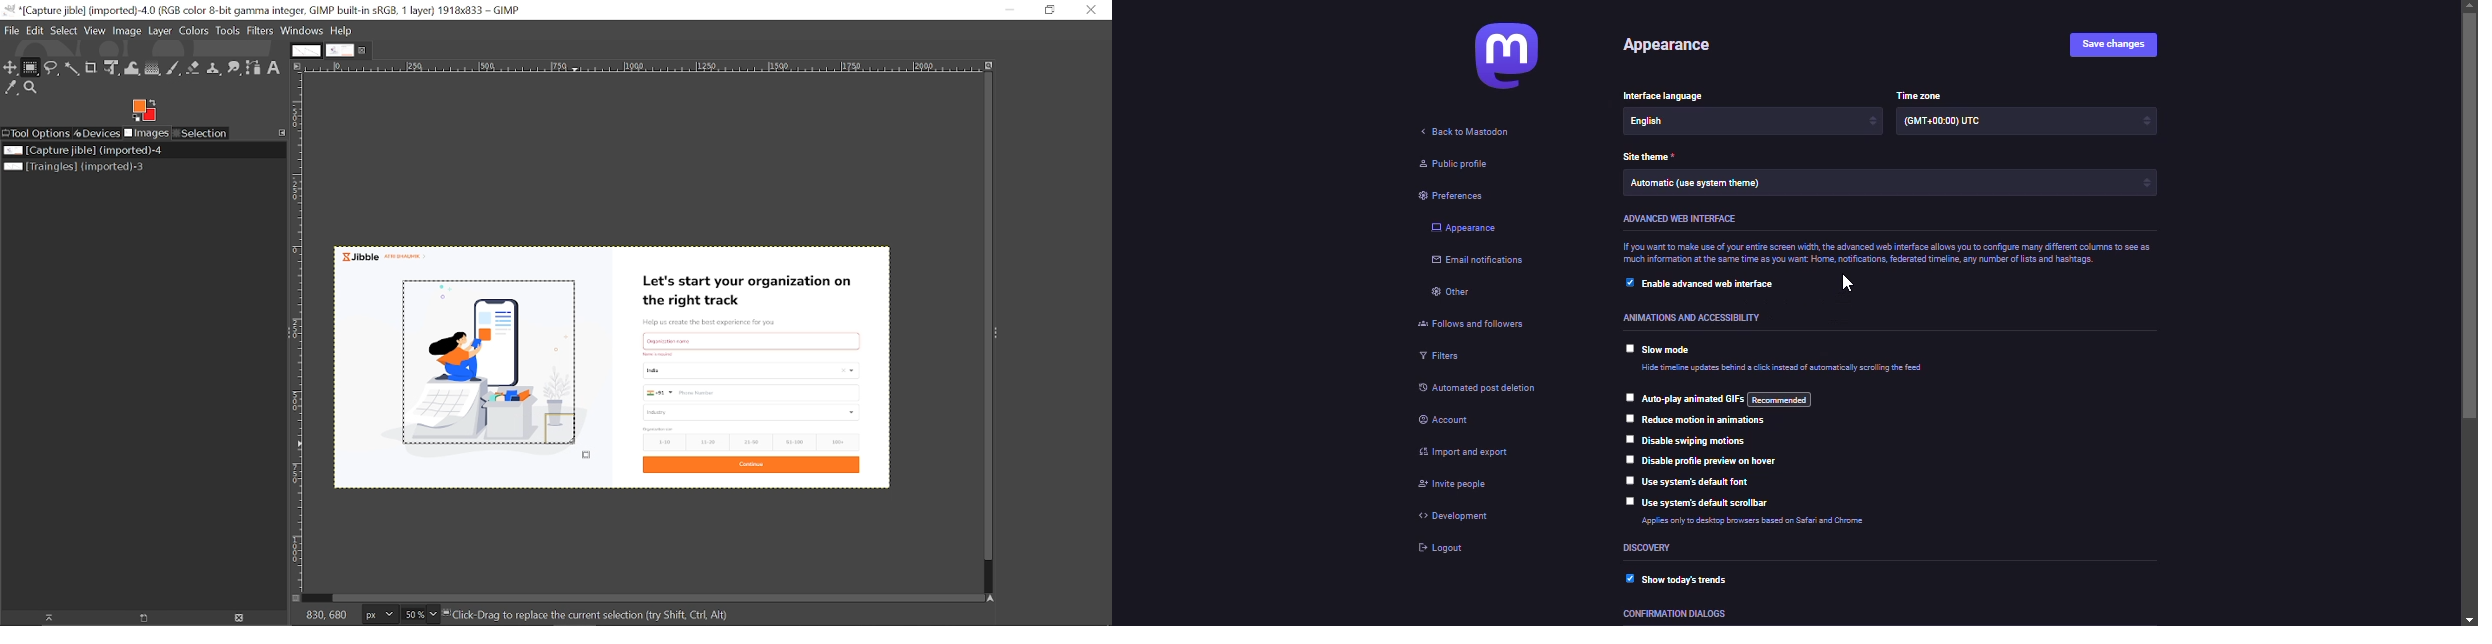  What do you see at coordinates (1443, 423) in the screenshot?
I see `account` at bounding box center [1443, 423].